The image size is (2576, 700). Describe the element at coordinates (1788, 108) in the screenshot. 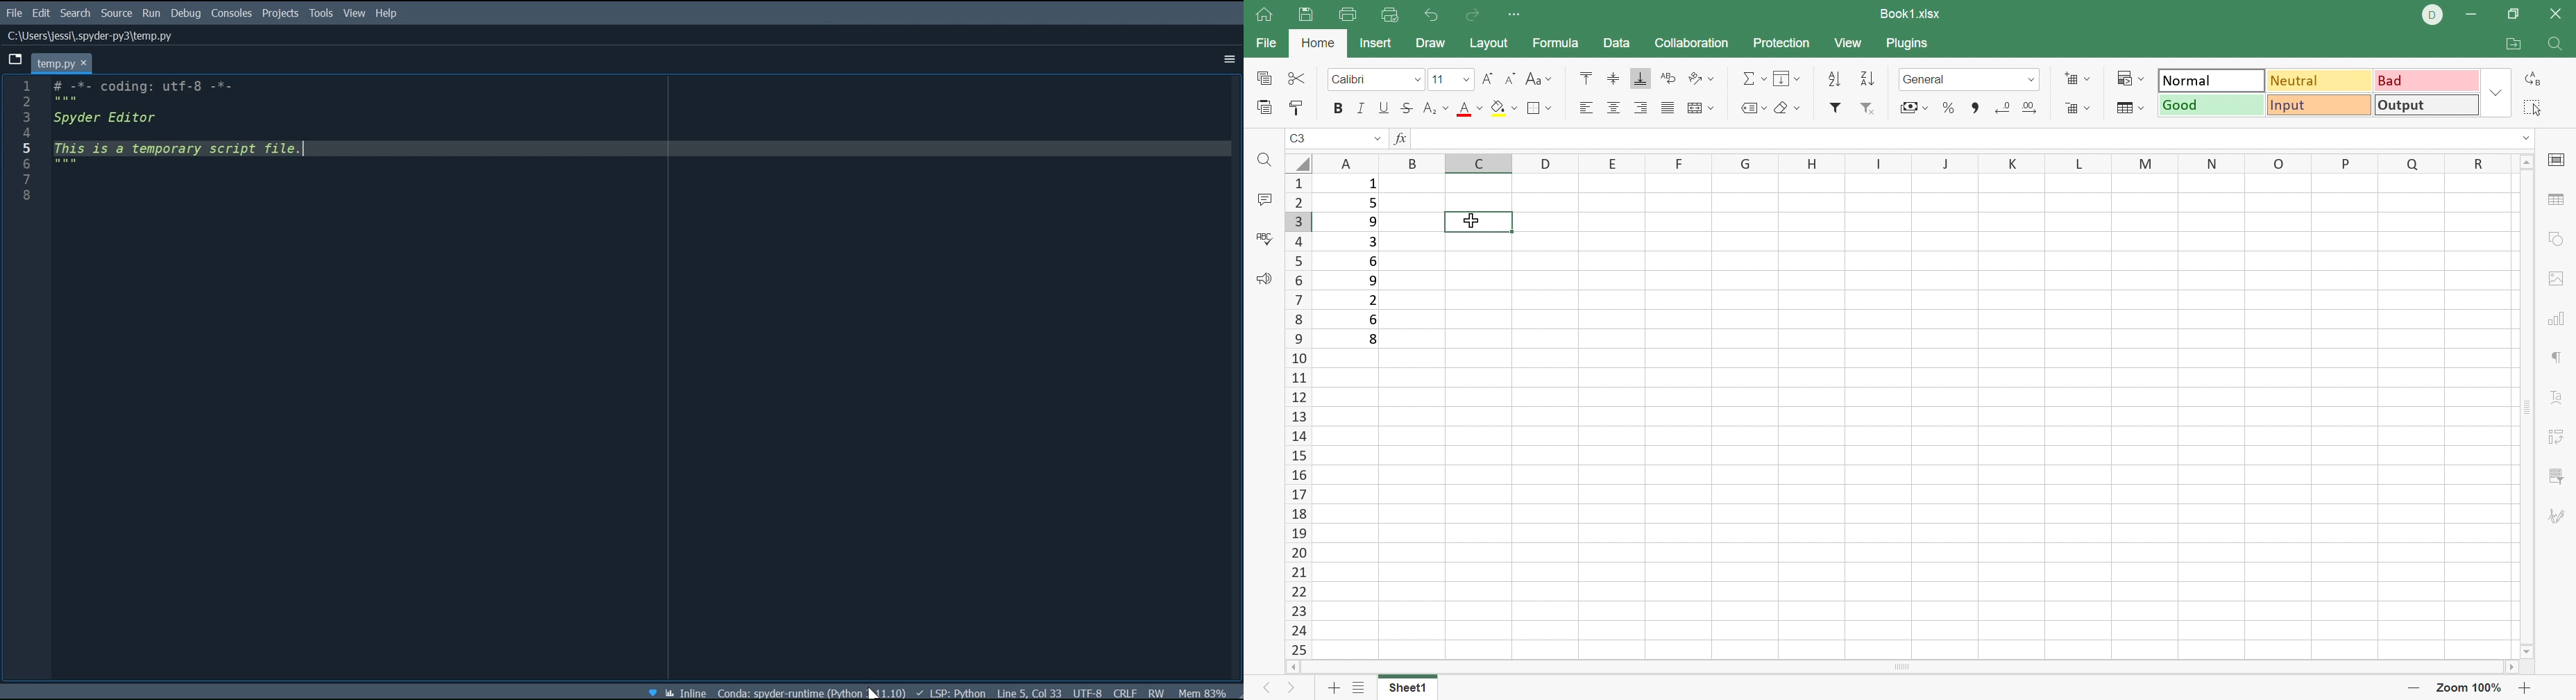

I see `Clear` at that location.